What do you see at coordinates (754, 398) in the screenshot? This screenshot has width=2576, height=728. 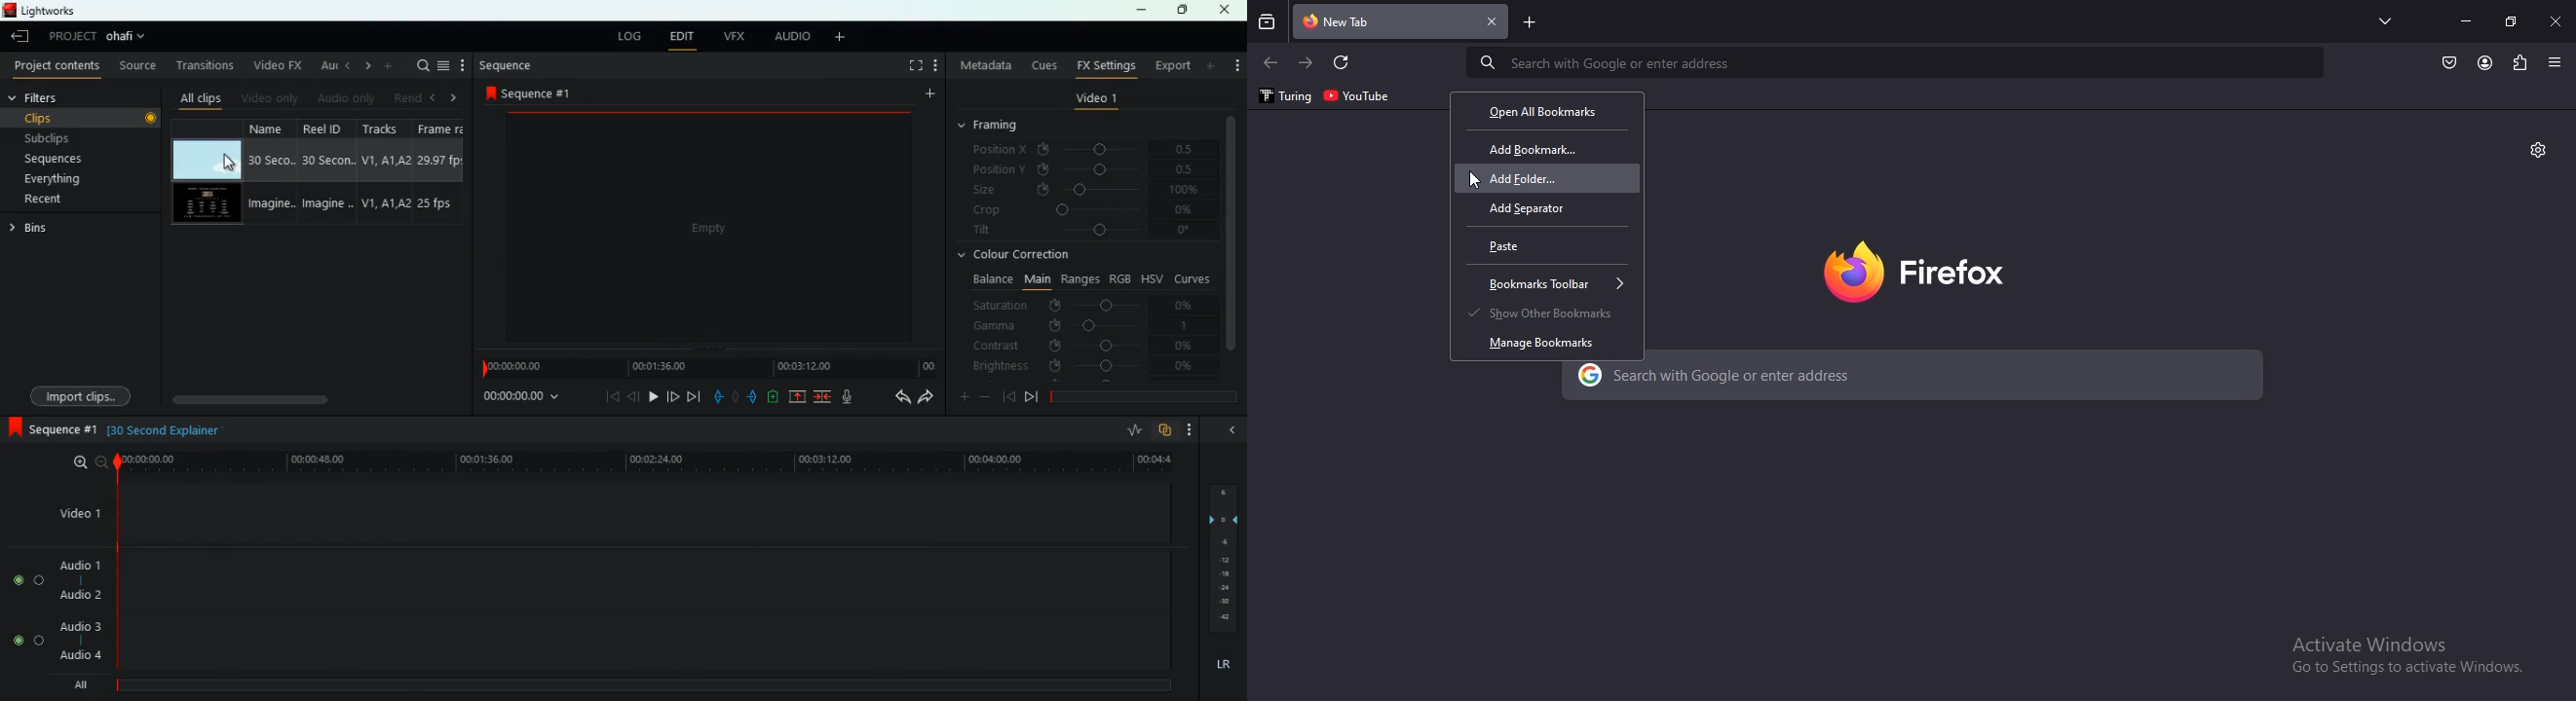 I see `push` at bounding box center [754, 398].